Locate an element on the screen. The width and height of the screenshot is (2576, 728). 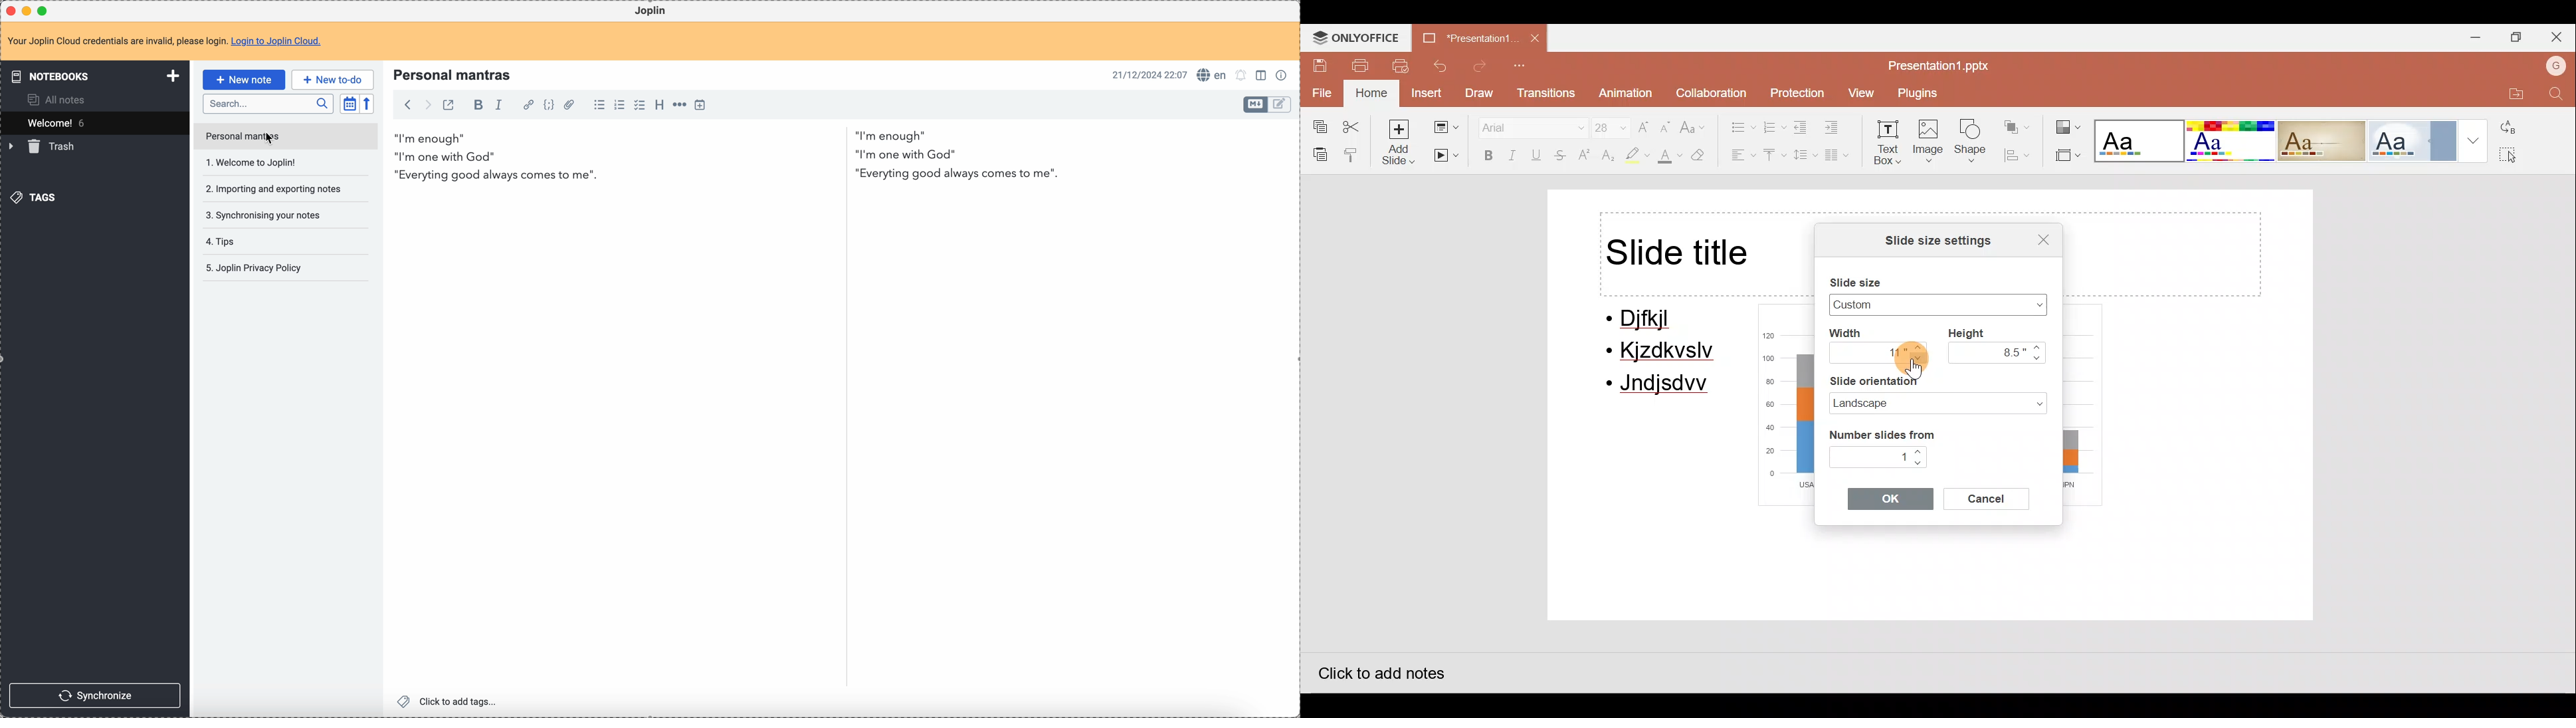
welcome to Joplin is located at coordinates (253, 162).